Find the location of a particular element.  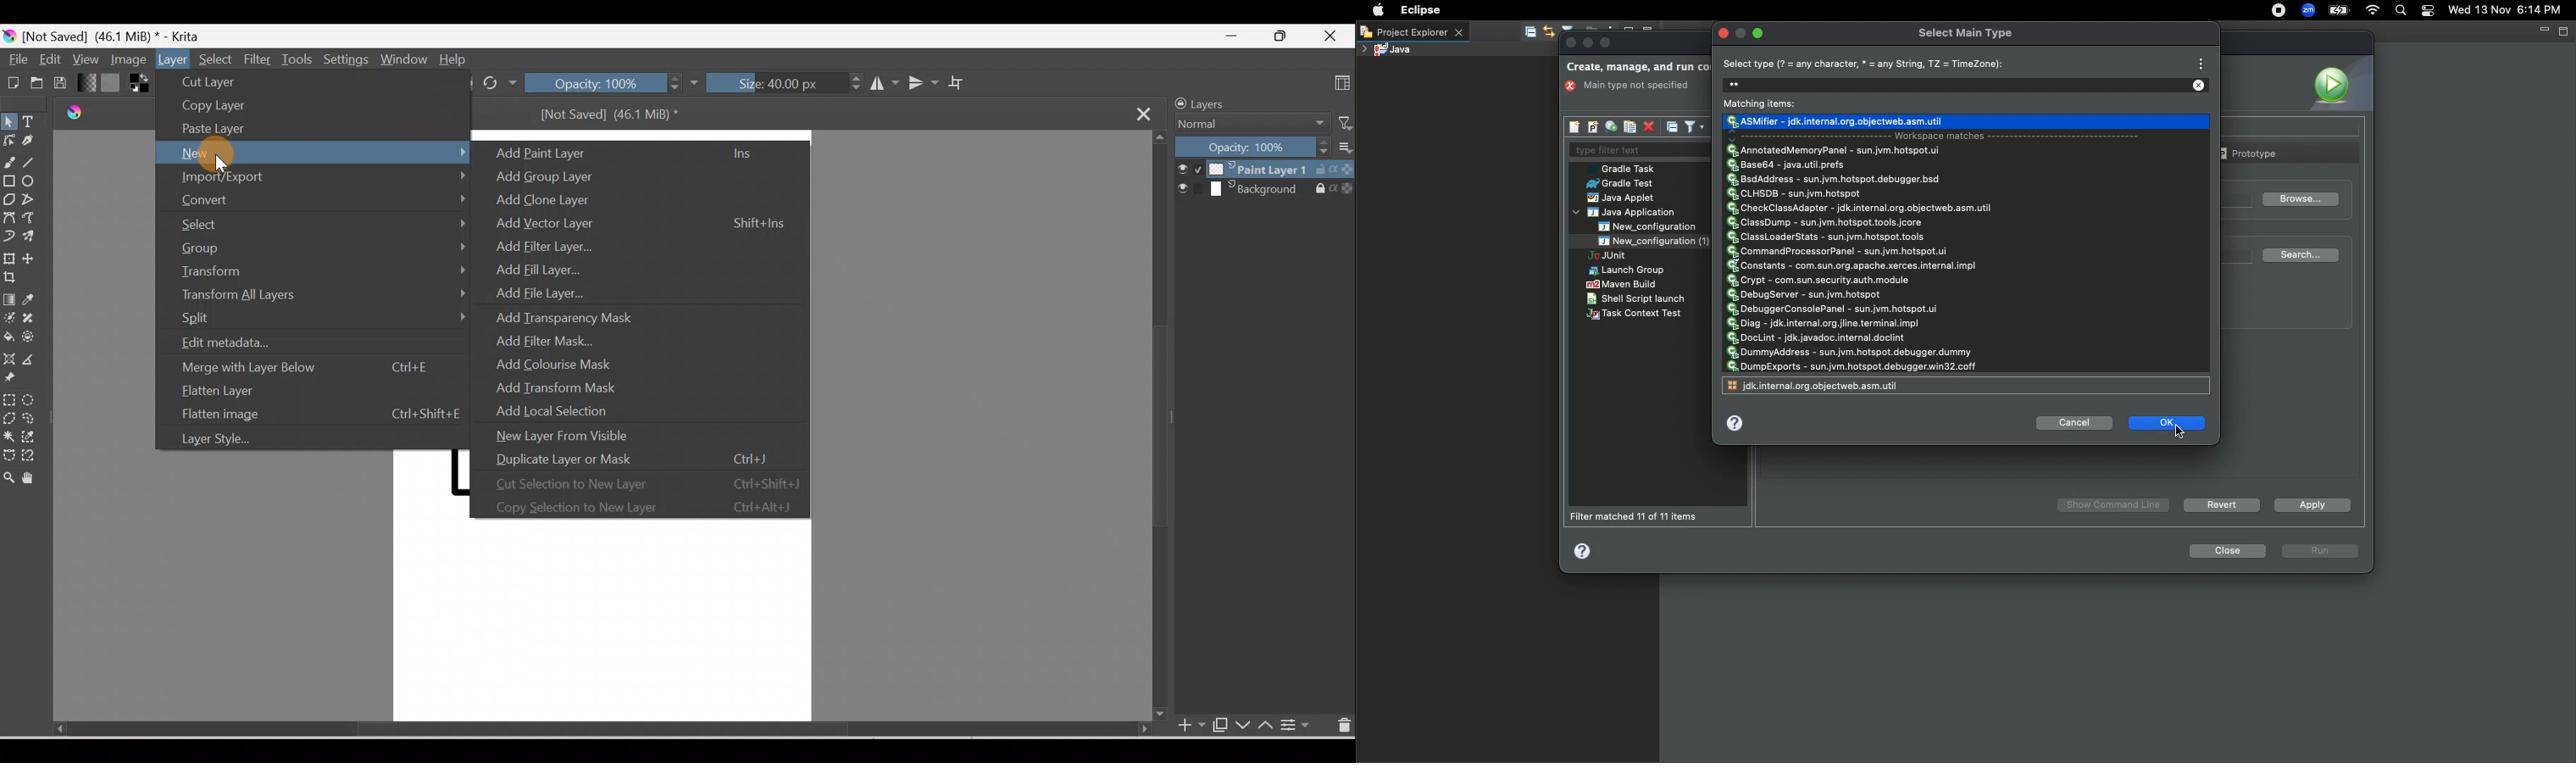

Background is located at coordinates (1265, 190).